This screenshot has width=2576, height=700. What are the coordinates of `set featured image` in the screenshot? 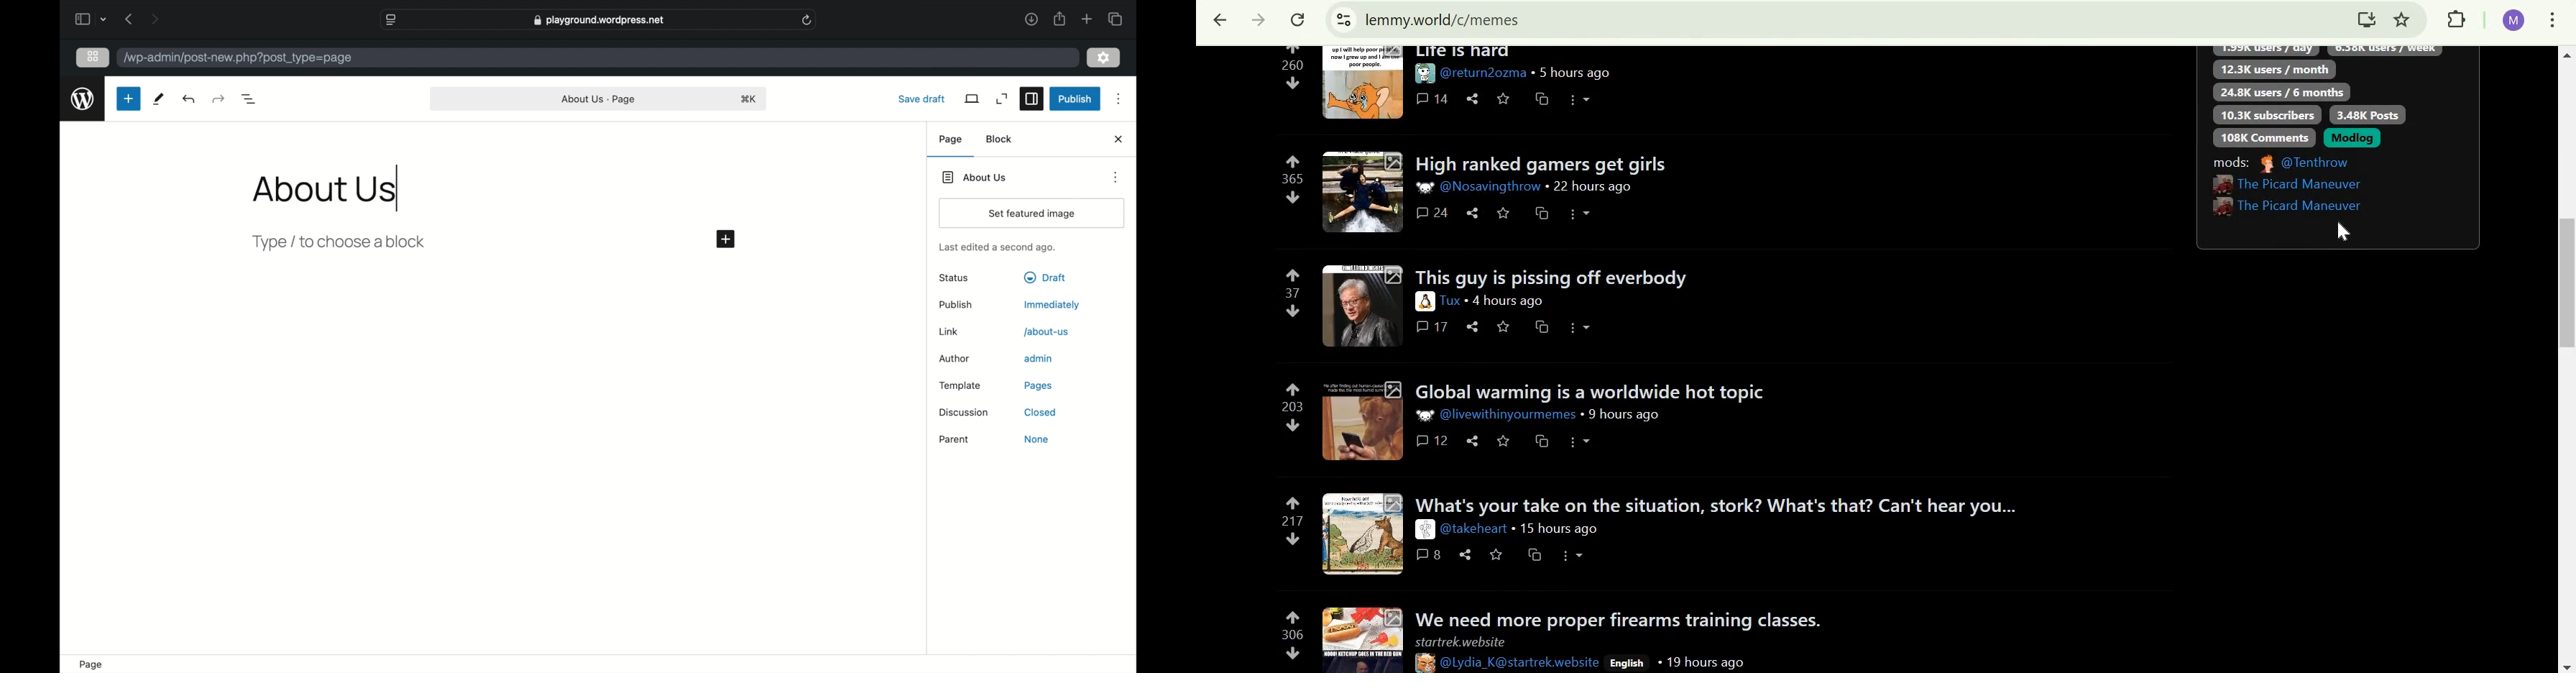 It's located at (1033, 214).